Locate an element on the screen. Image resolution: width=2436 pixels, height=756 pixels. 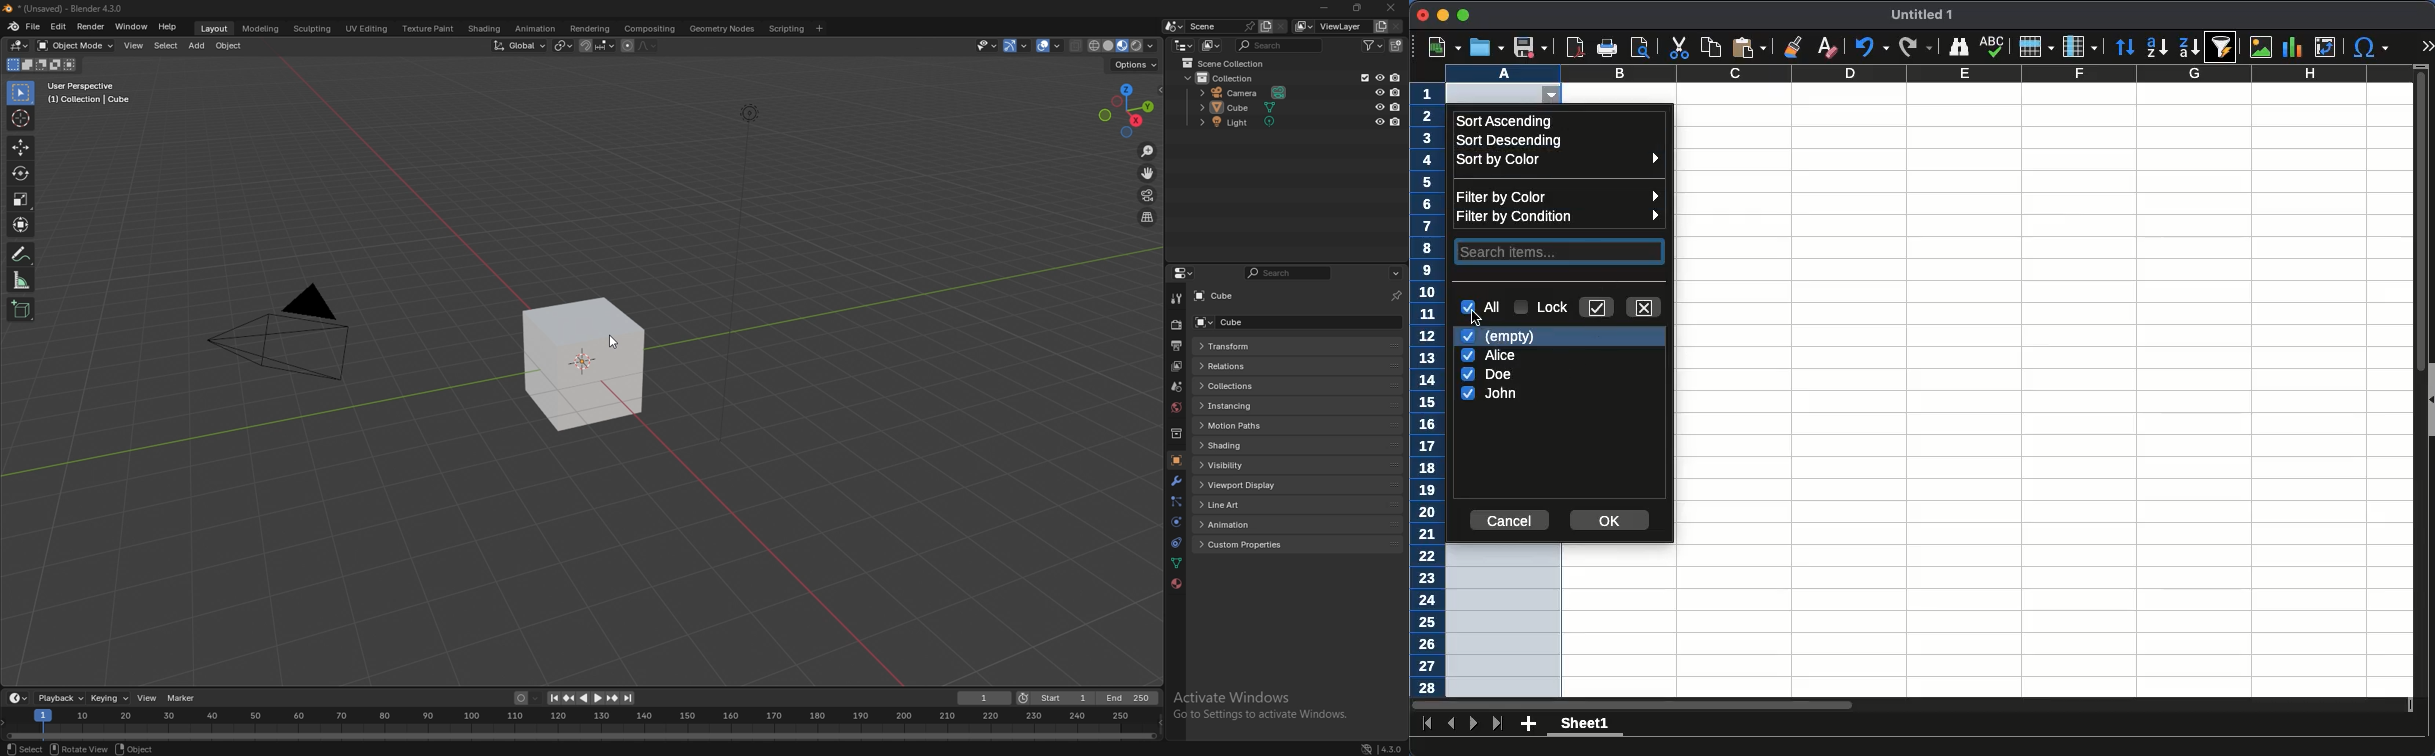
annotate is located at coordinates (20, 254).